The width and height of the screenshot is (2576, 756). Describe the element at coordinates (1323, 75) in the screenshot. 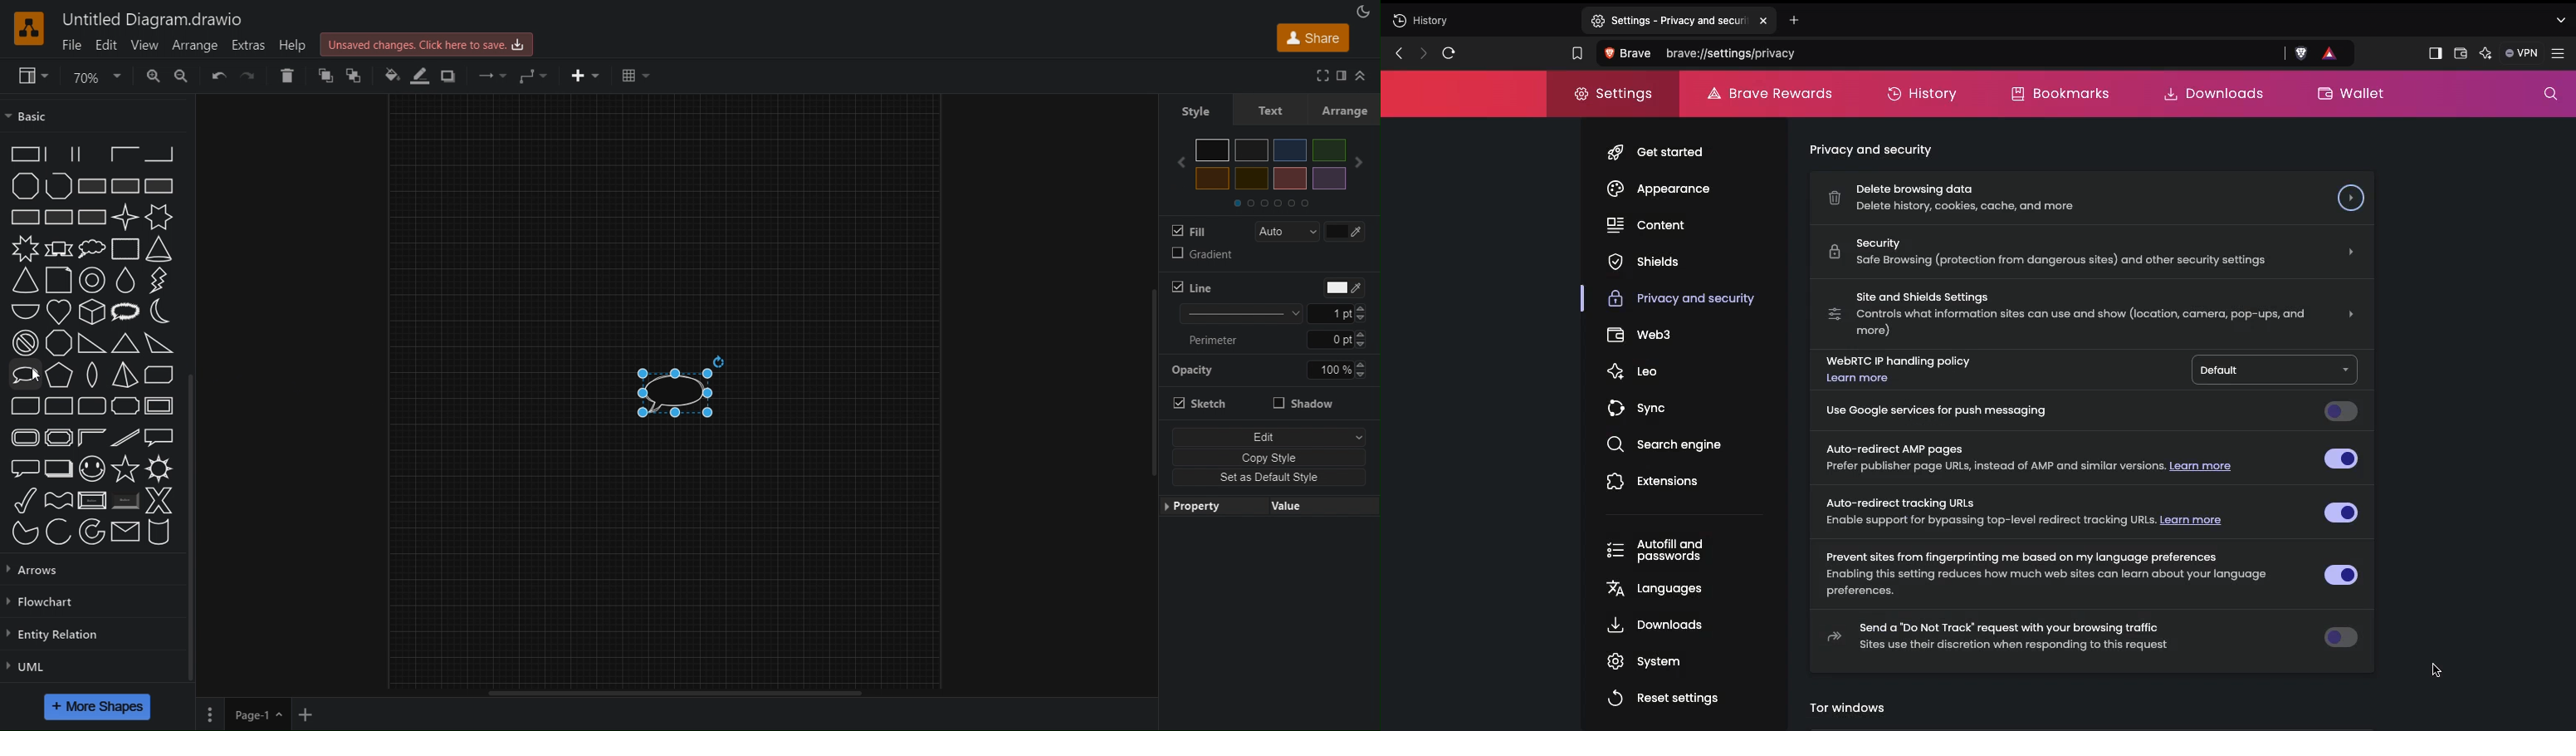

I see `Full Screen` at that location.